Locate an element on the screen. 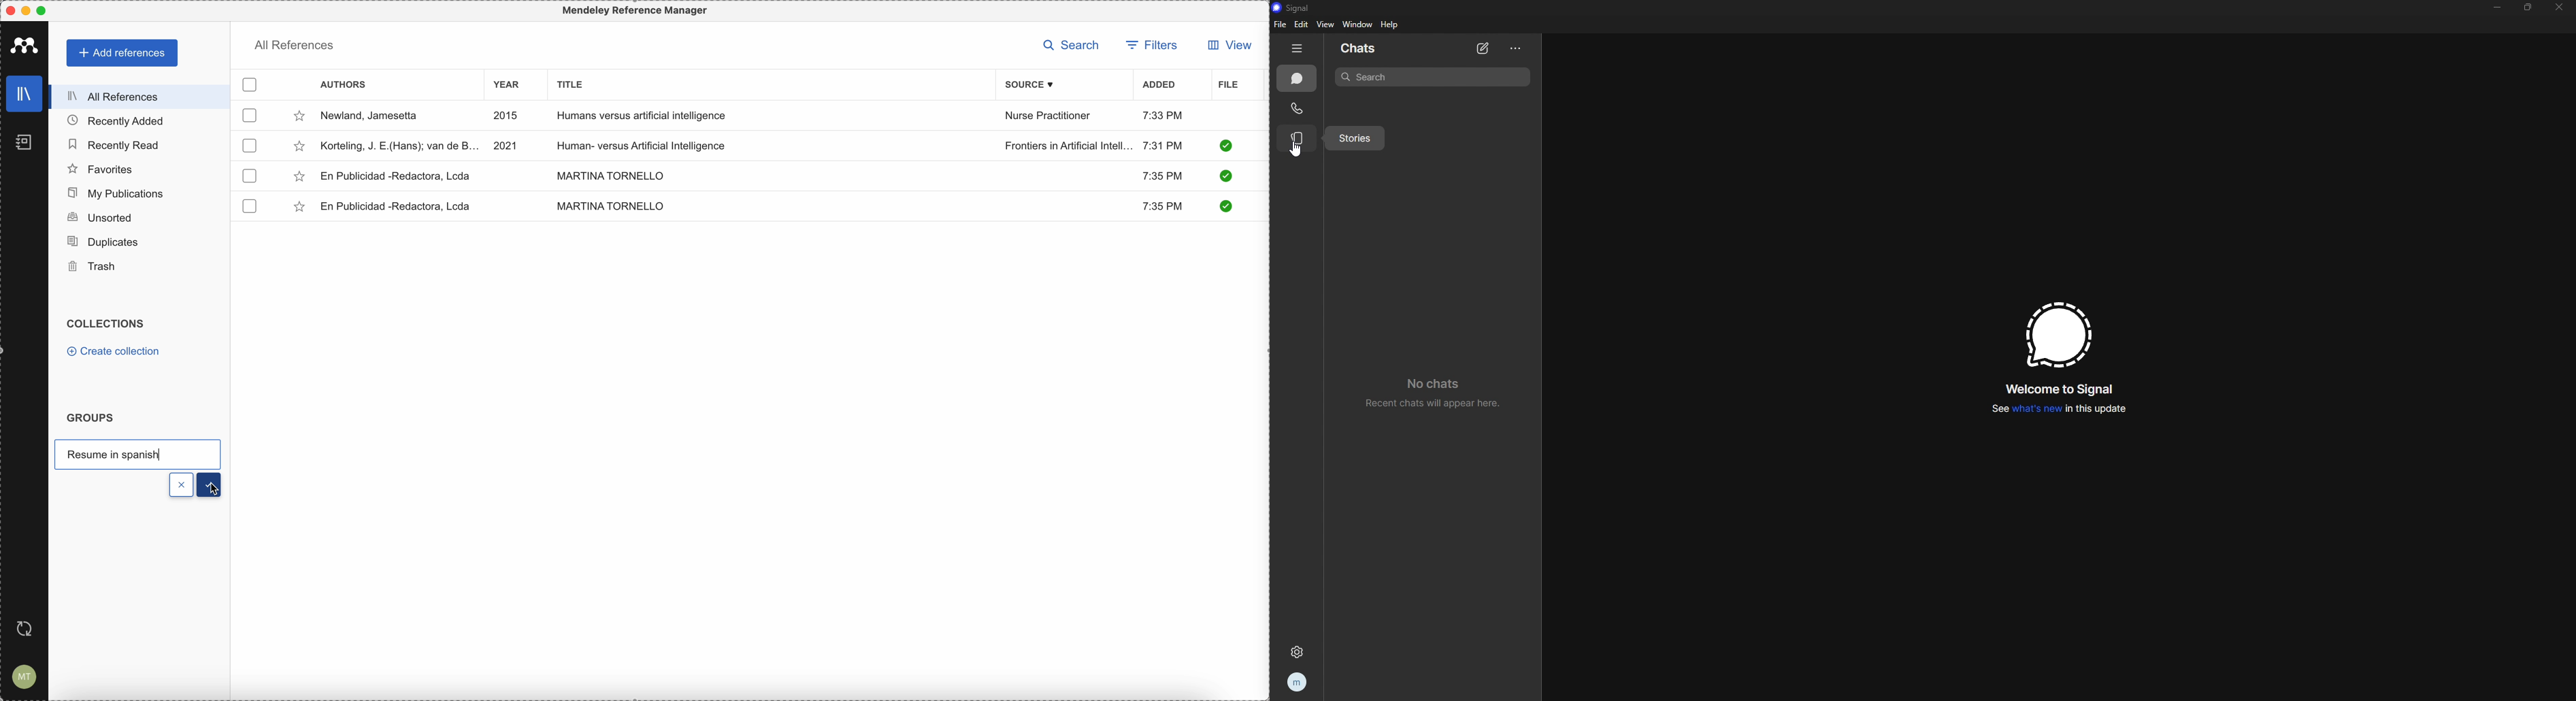 This screenshot has height=728, width=2576. En Publicidad-Redactora, Lcda is located at coordinates (396, 176).